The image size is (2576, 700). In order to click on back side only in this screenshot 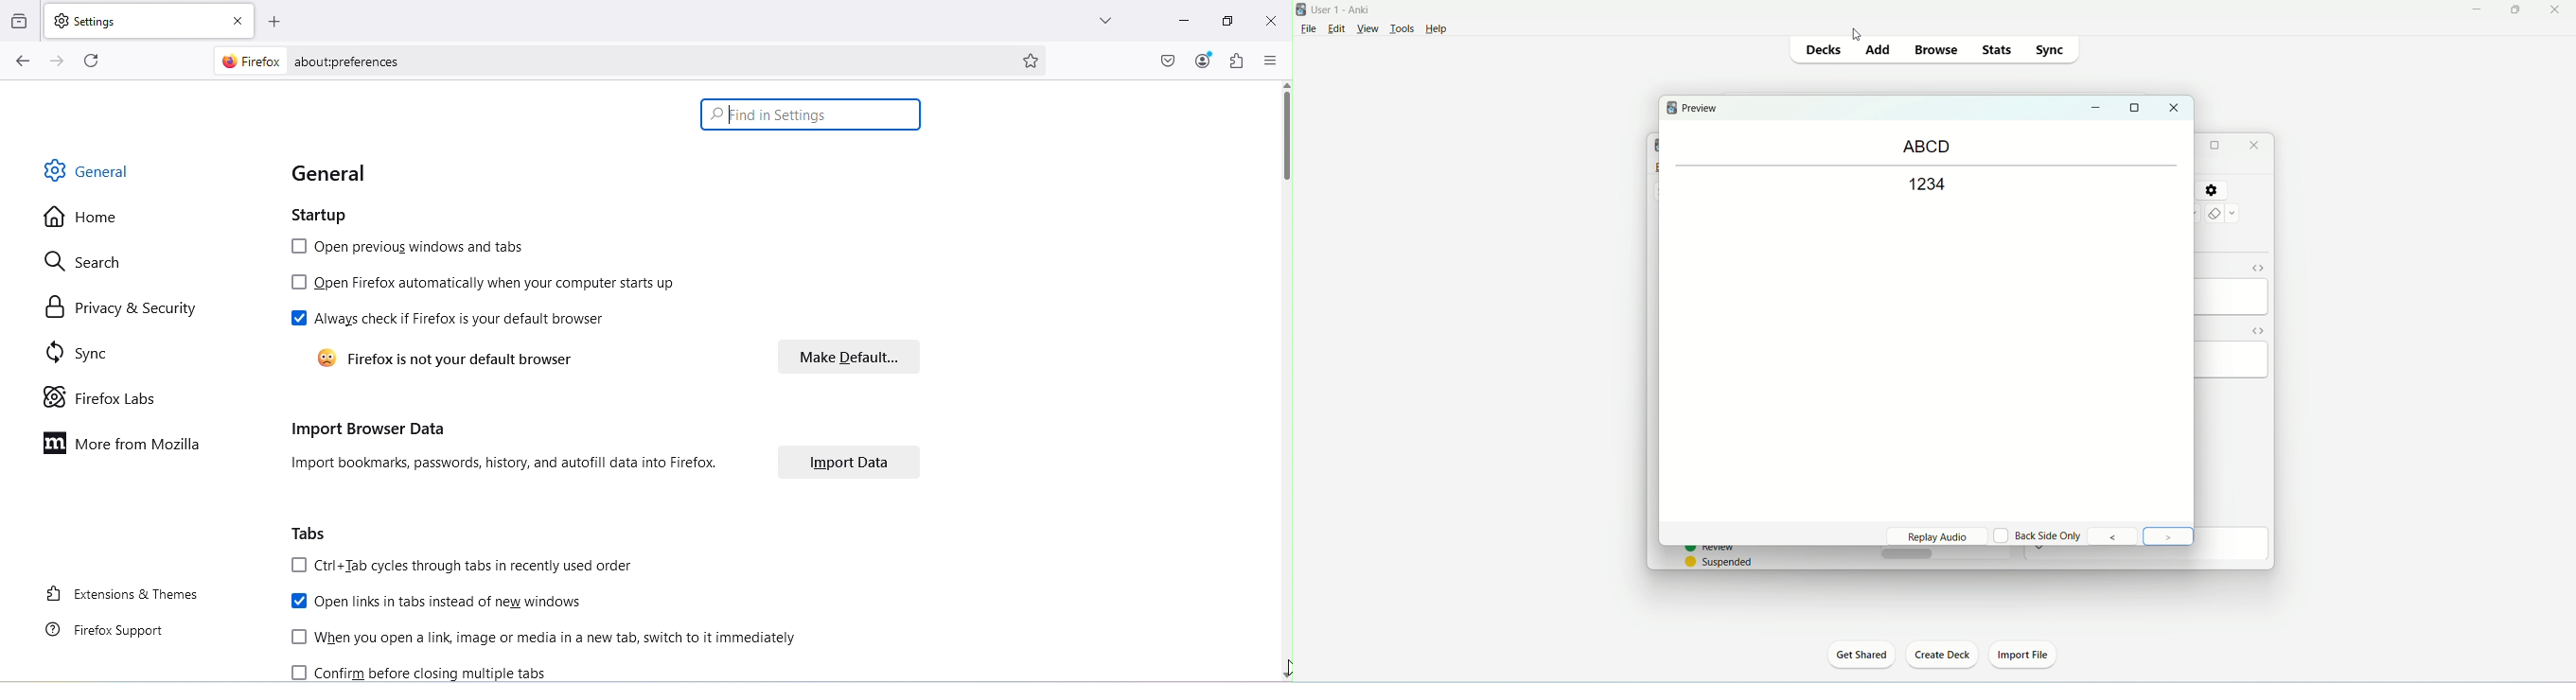, I will do `click(2040, 535)`.